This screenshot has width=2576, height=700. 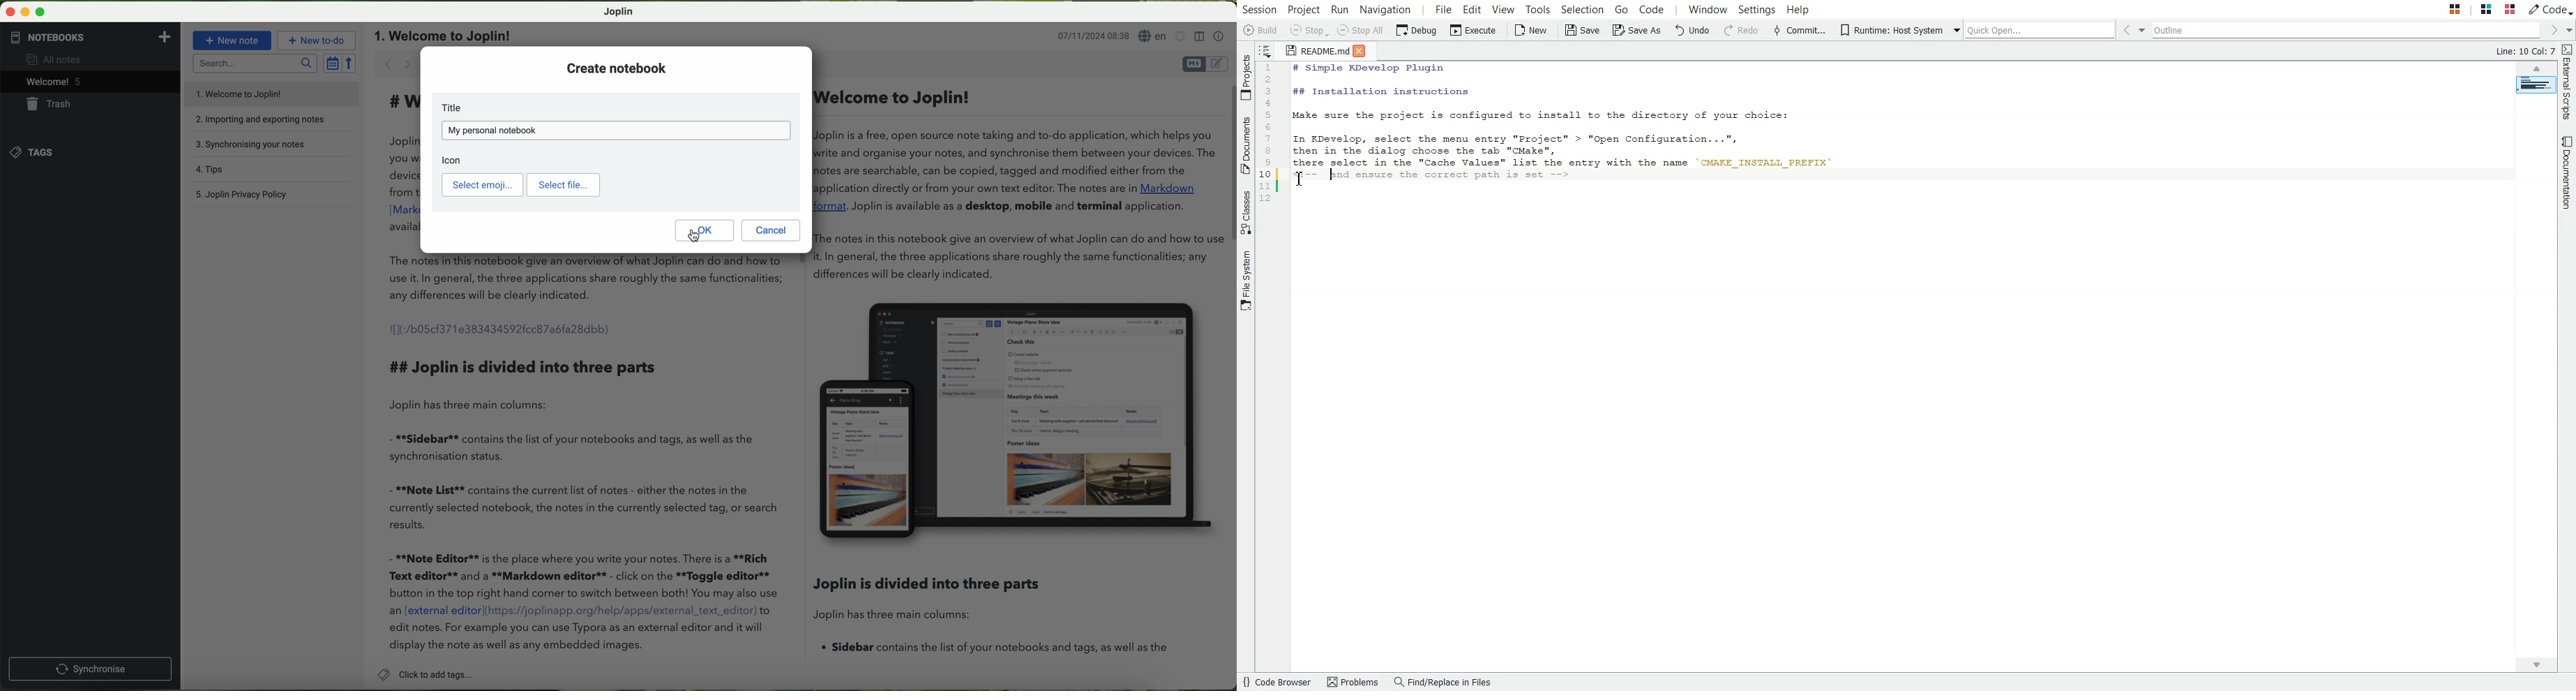 What do you see at coordinates (1199, 36) in the screenshot?
I see `toggle editor layout` at bounding box center [1199, 36].